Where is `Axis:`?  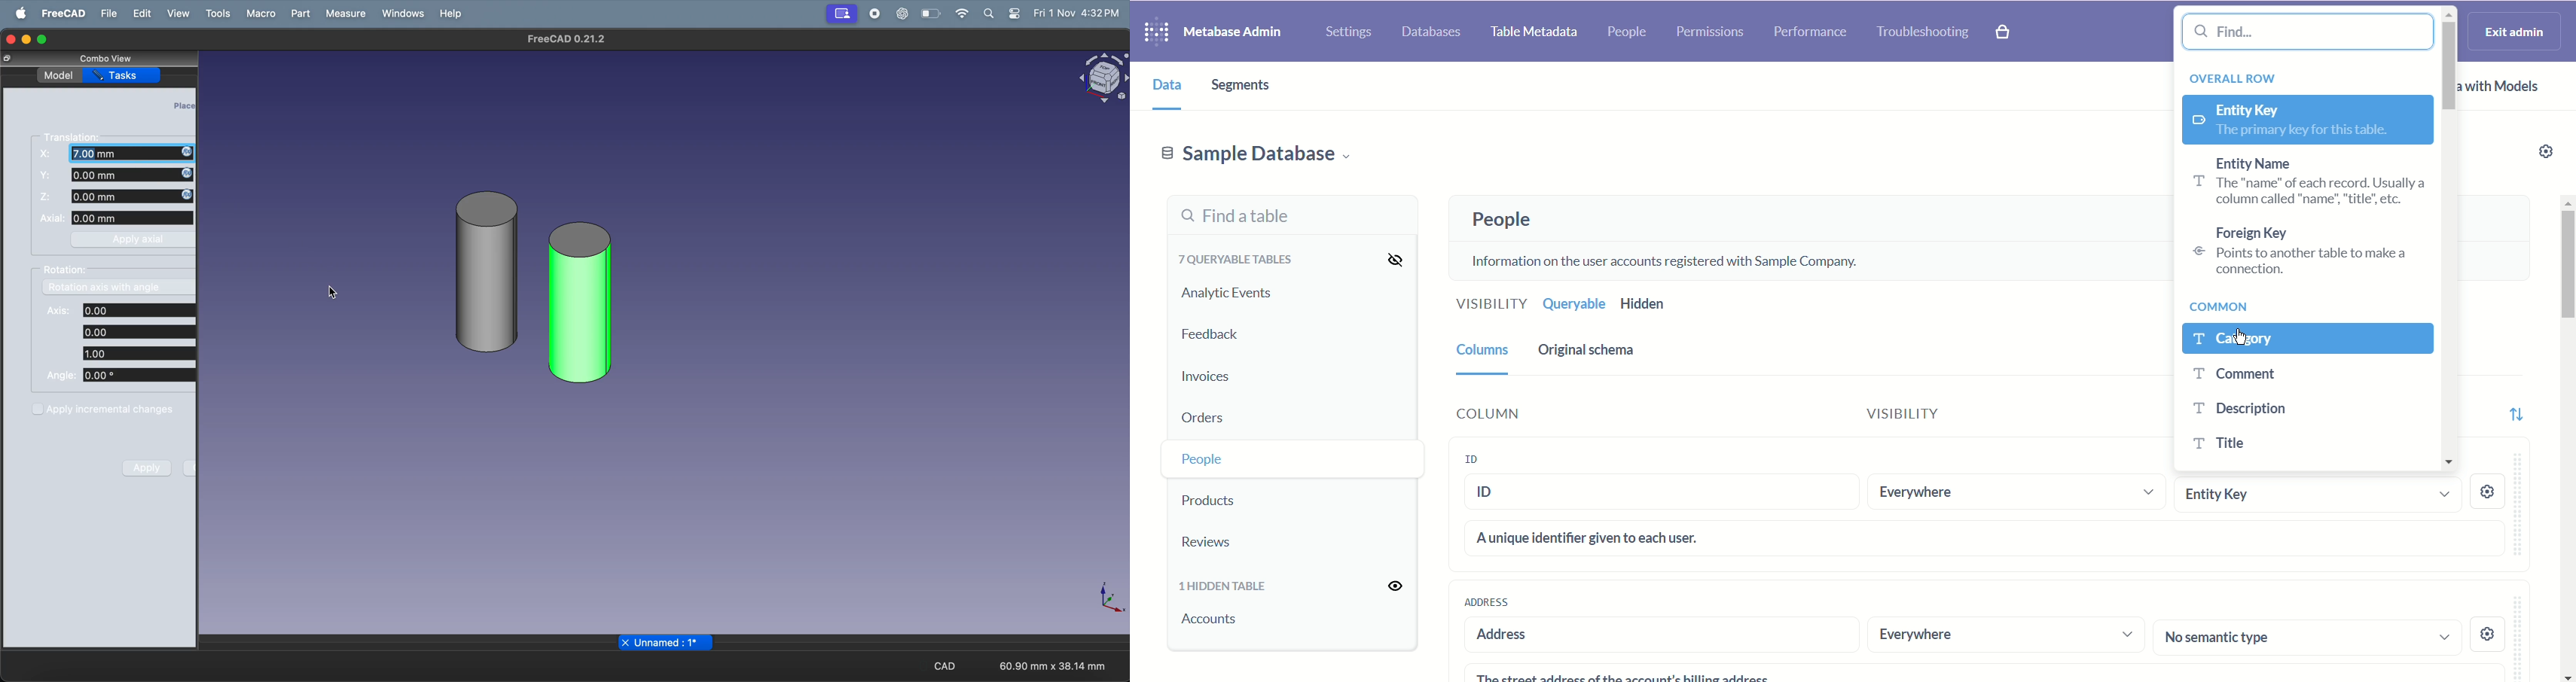 Axis: is located at coordinates (56, 311).